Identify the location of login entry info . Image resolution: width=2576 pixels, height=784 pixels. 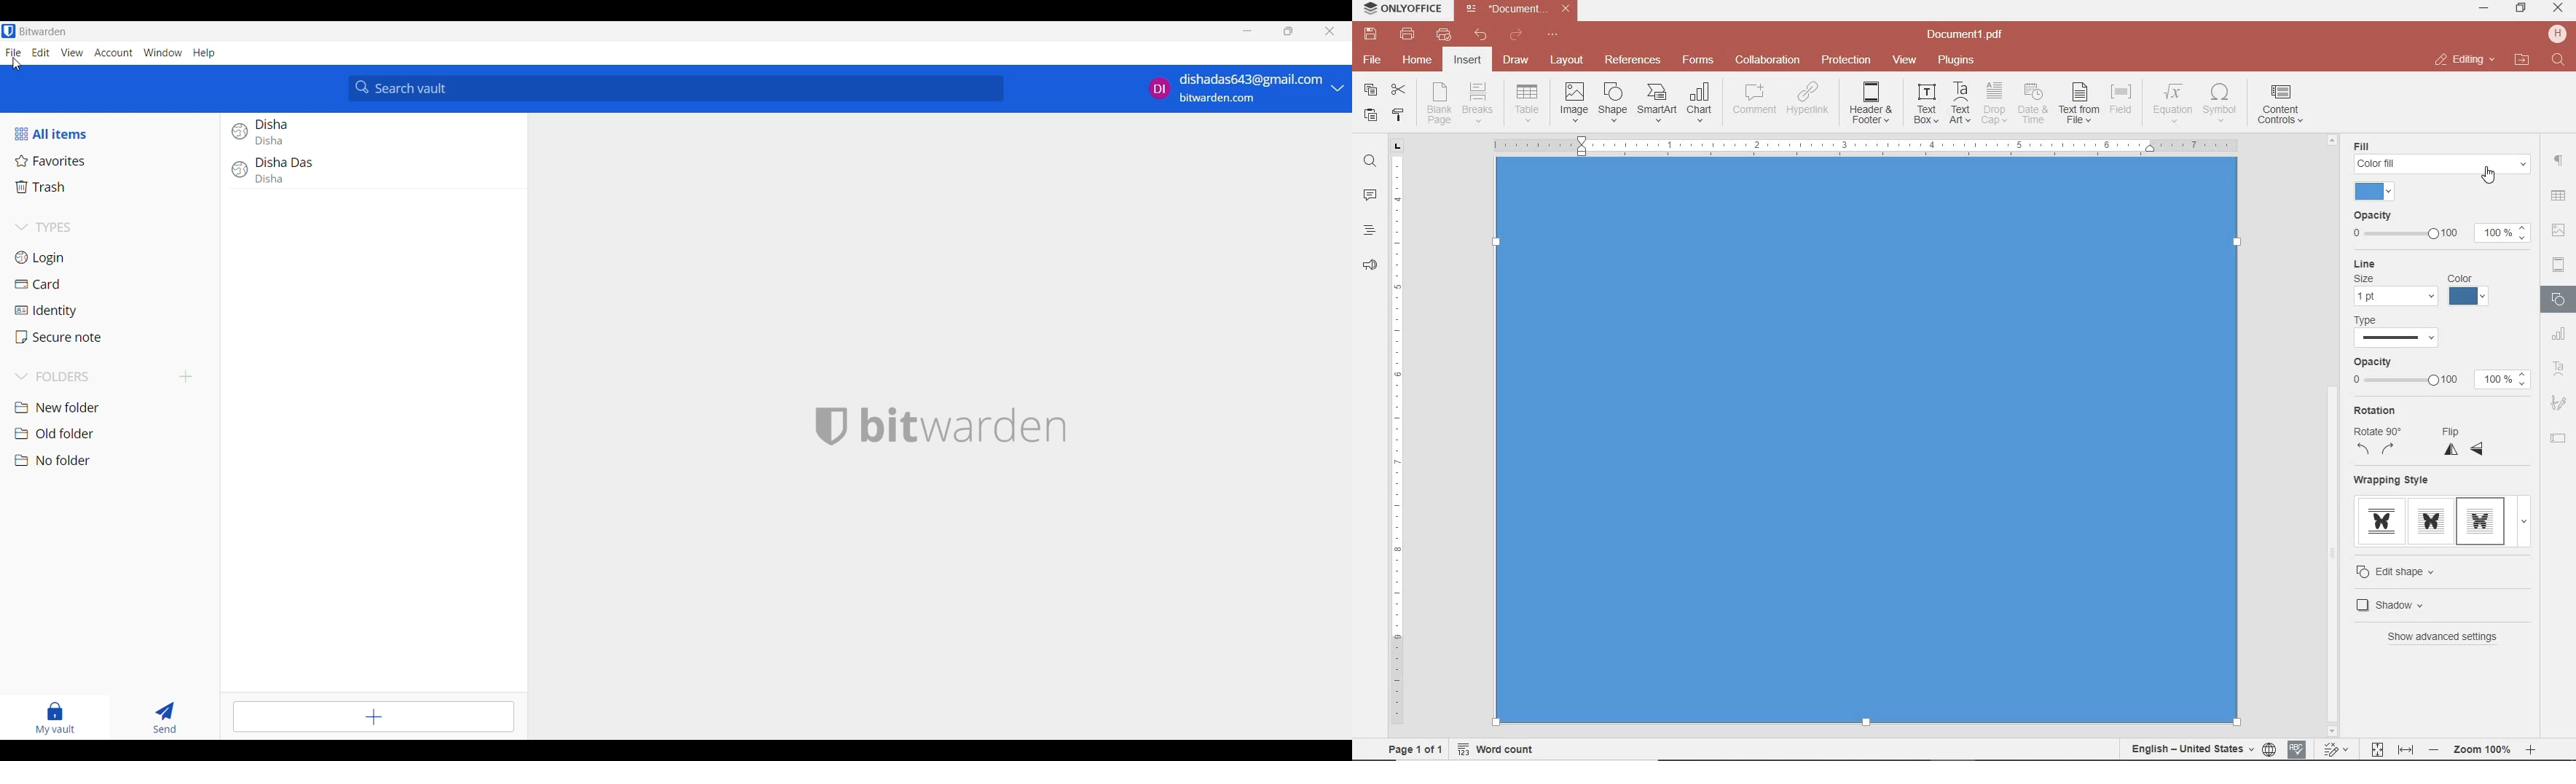
(366, 133).